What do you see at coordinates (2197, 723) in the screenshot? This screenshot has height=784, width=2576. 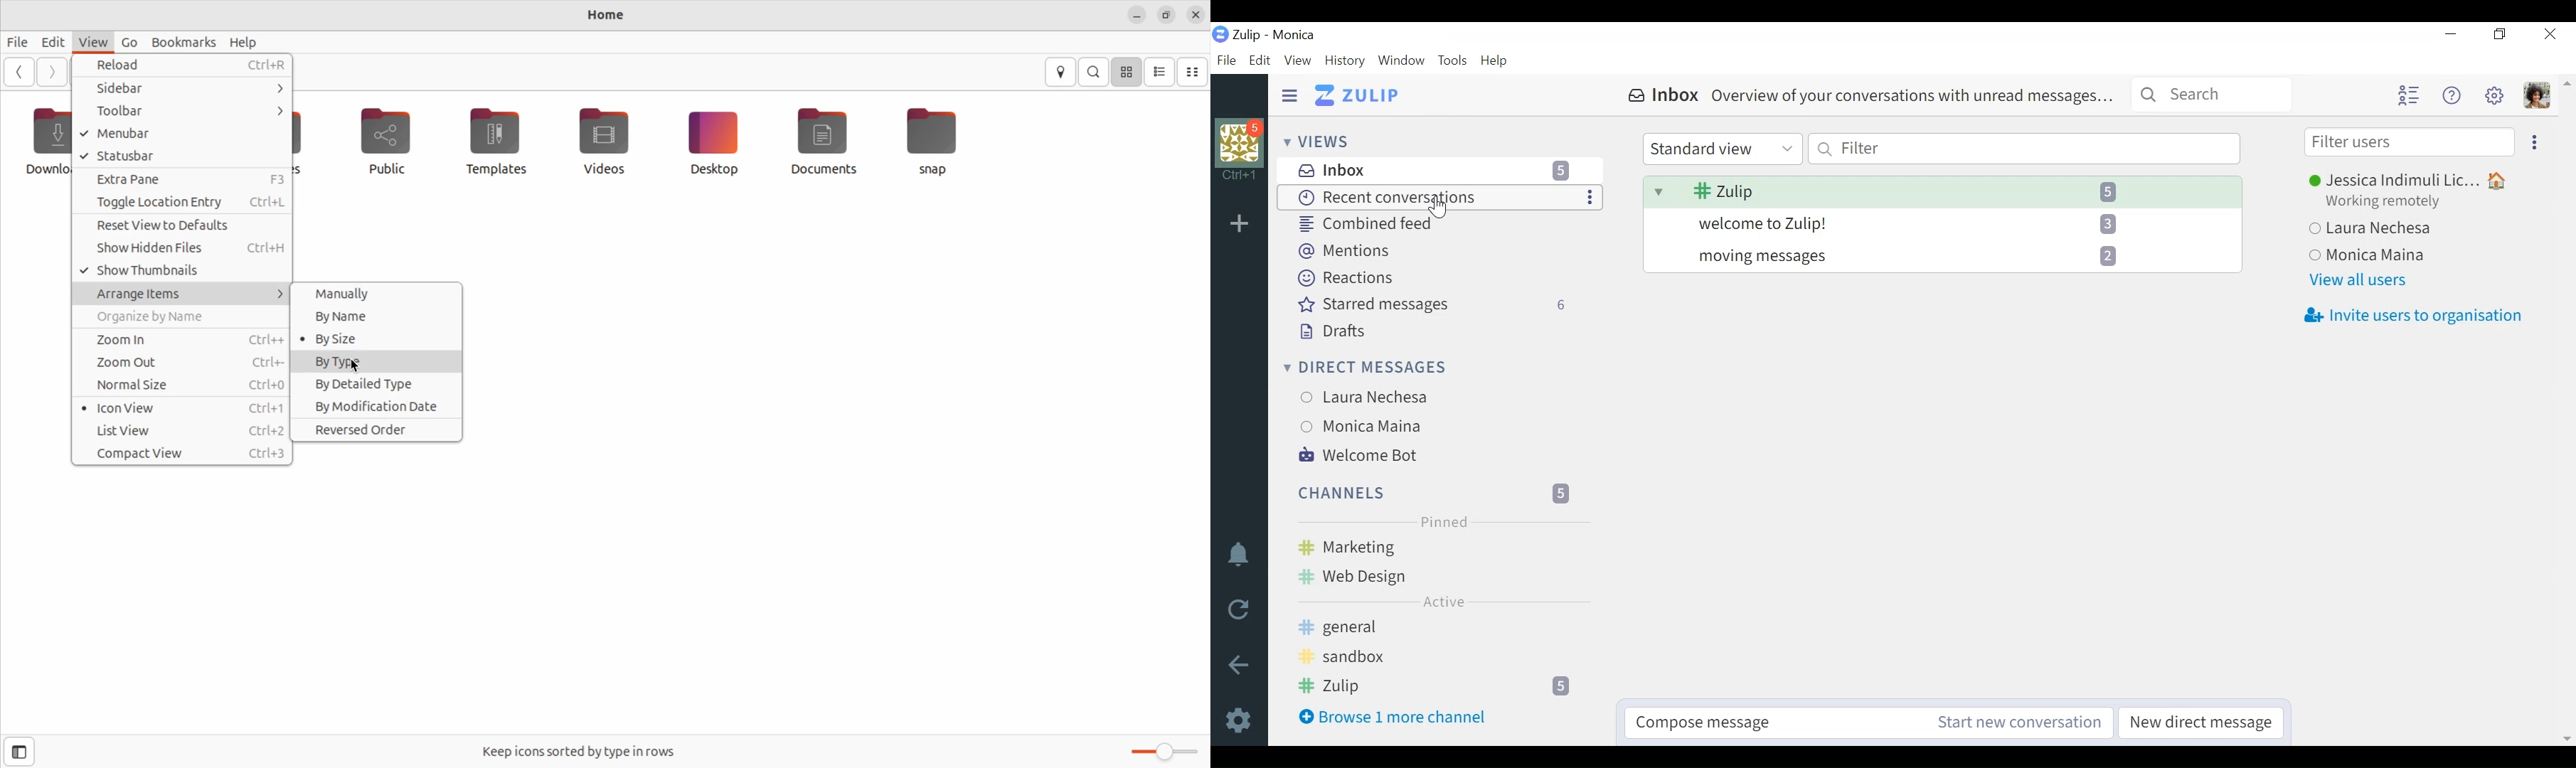 I see `New direct message` at bounding box center [2197, 723].